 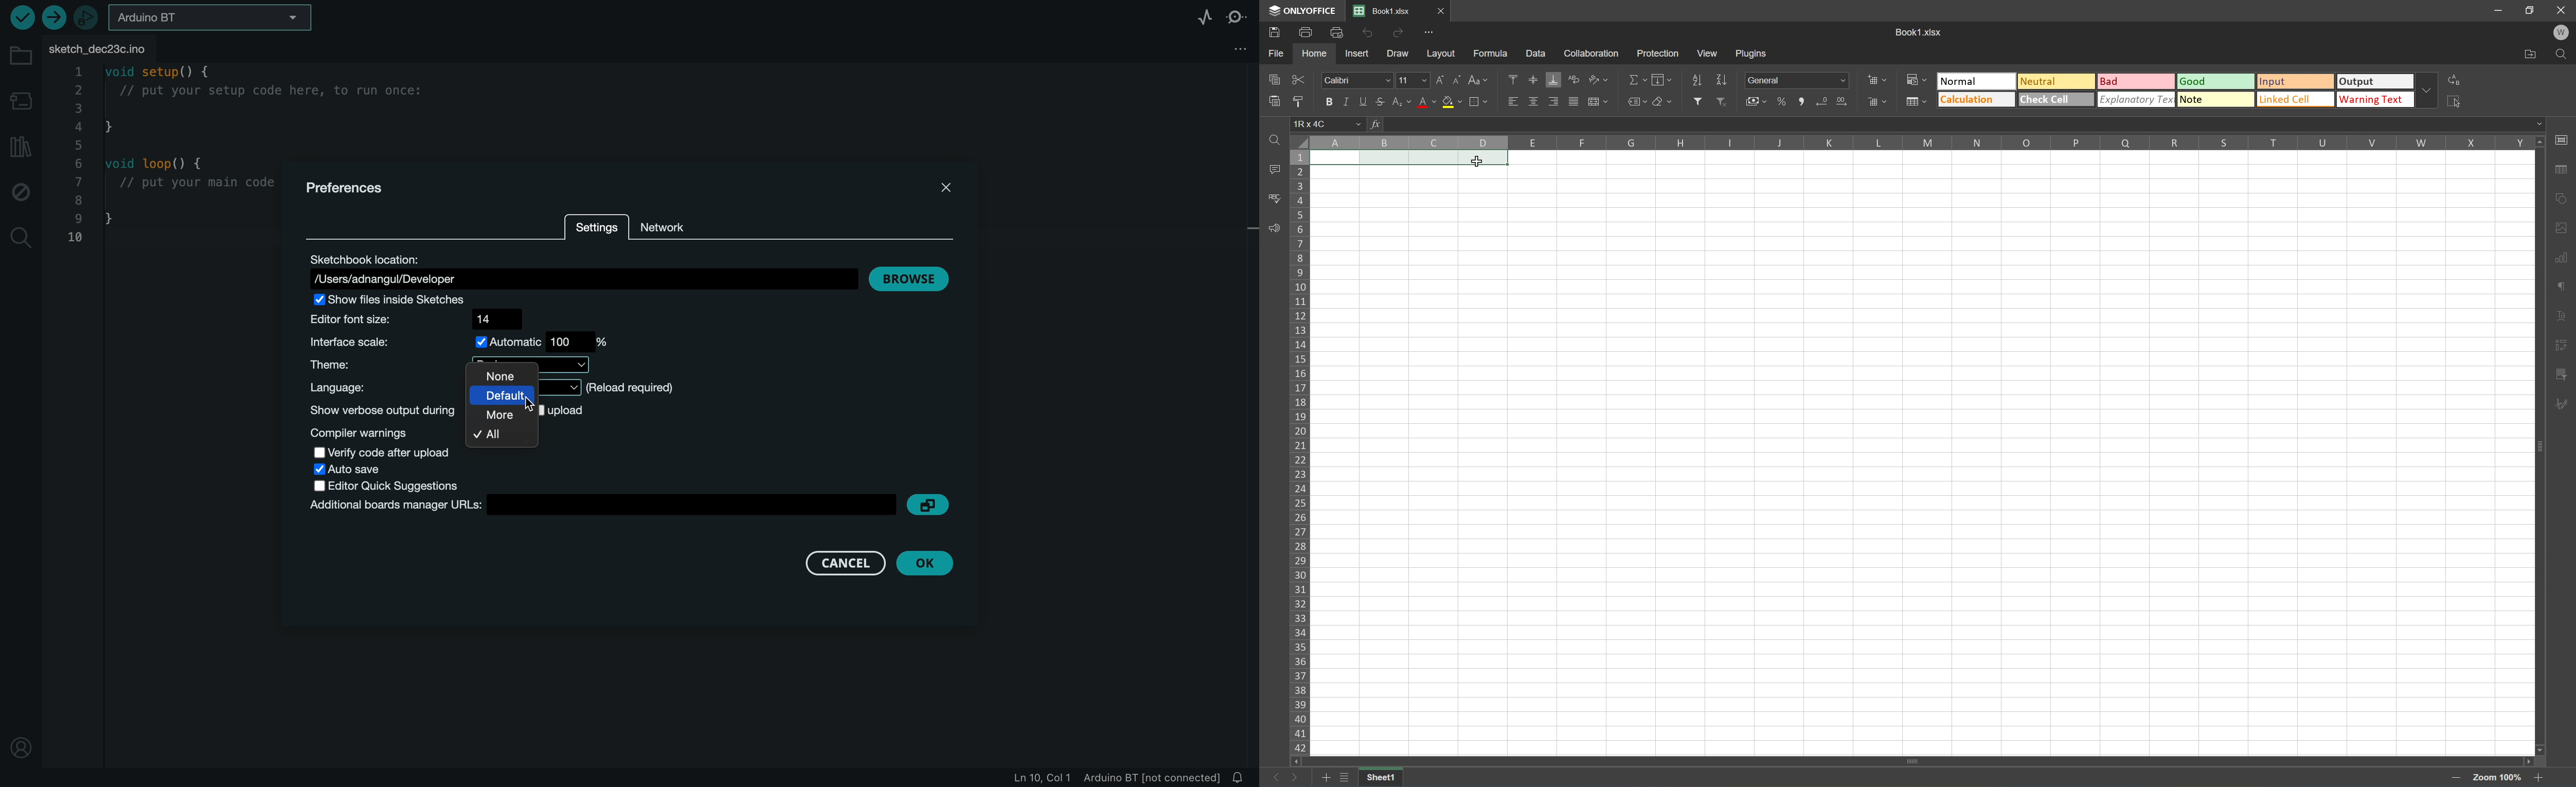 What do you see at coordinates (1325, 780) in the screenshot?
I see `Add sheets` at bounding box center [1325, 780].